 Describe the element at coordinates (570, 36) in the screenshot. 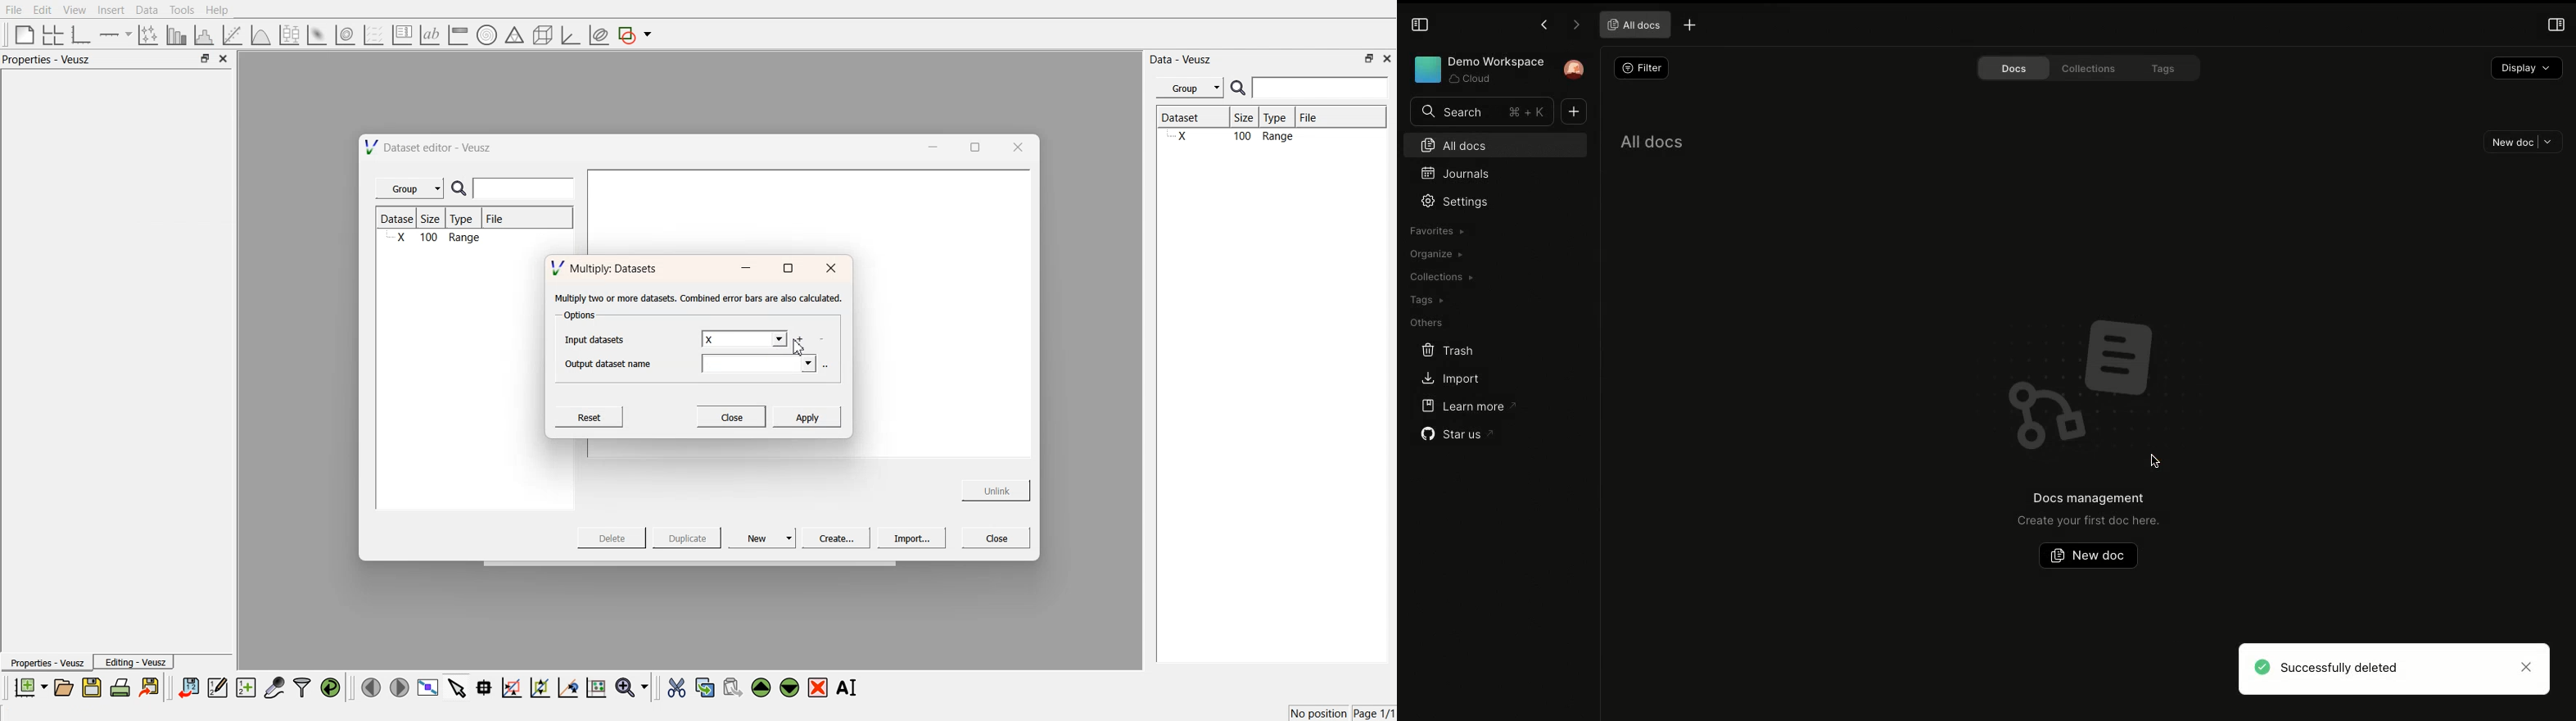

I see `3d graph` at that location.